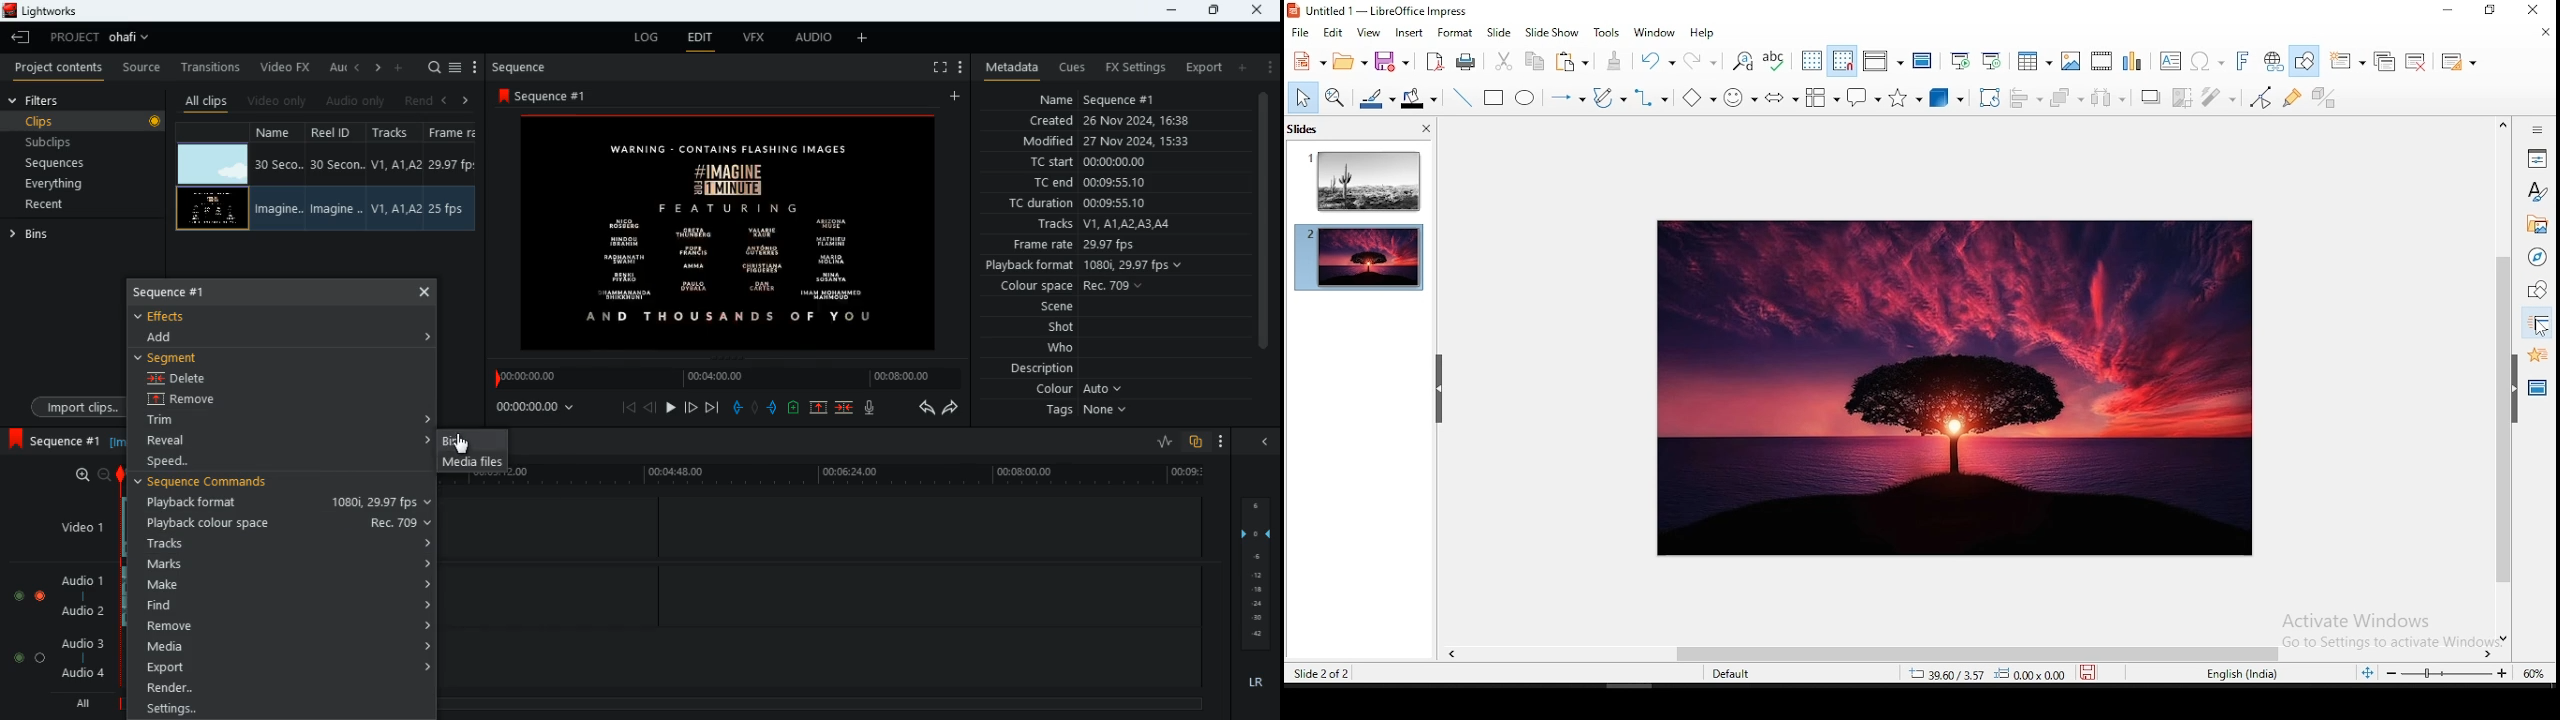 The width and height of the screenshot is (2576, 728). I want to click on play, so click(672, 406).